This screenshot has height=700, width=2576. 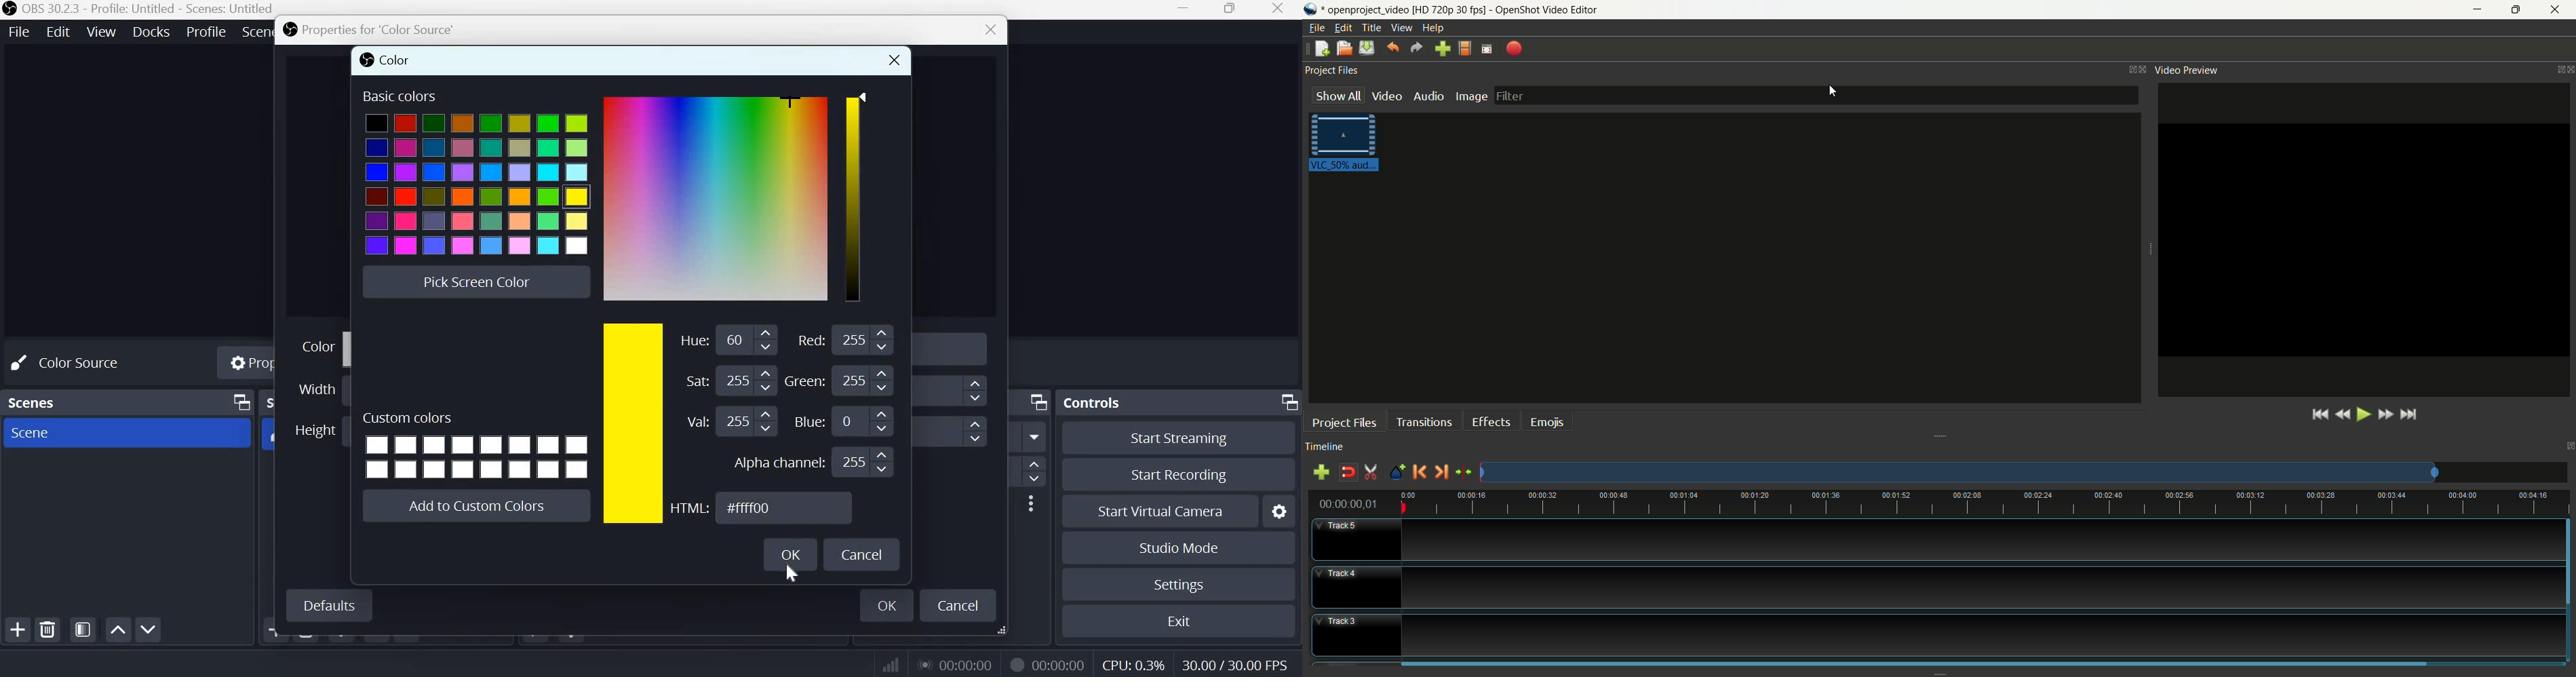 What do you see at coordinates (957, 664) in the screenshot?
I see `Live Duration Timer` at bounding box center [957, 664].